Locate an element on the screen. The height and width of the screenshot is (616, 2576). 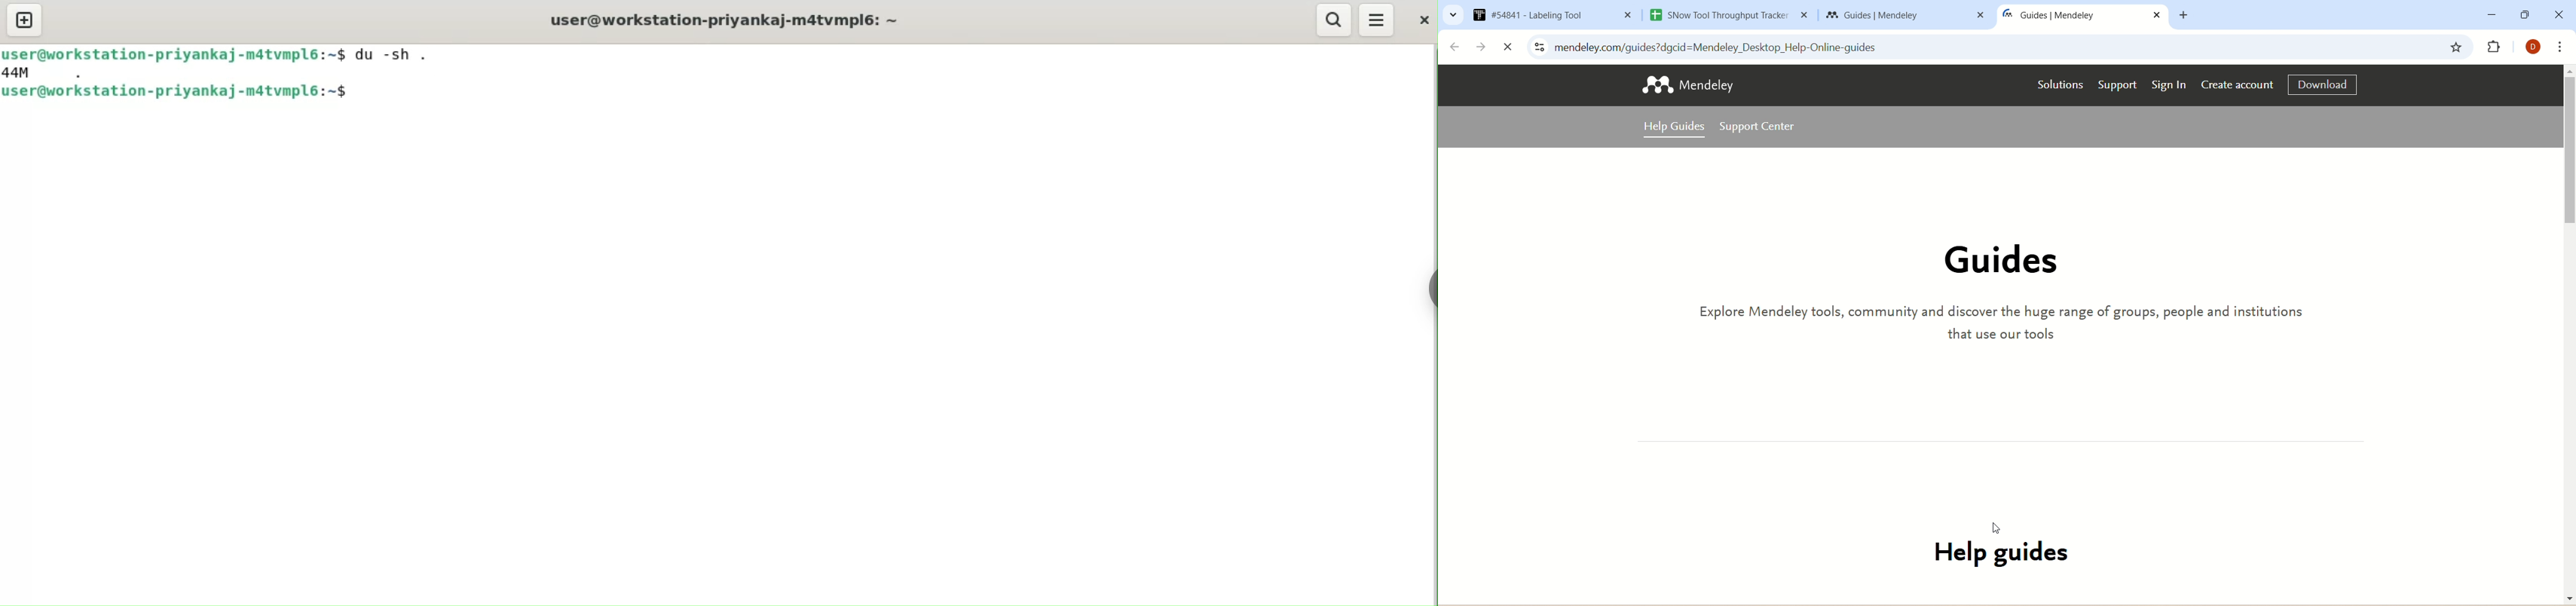
mendeley.com/guides?gclid=Mendeley_Desktop_Help-Online-guides is located at coordinates (1984, 48).